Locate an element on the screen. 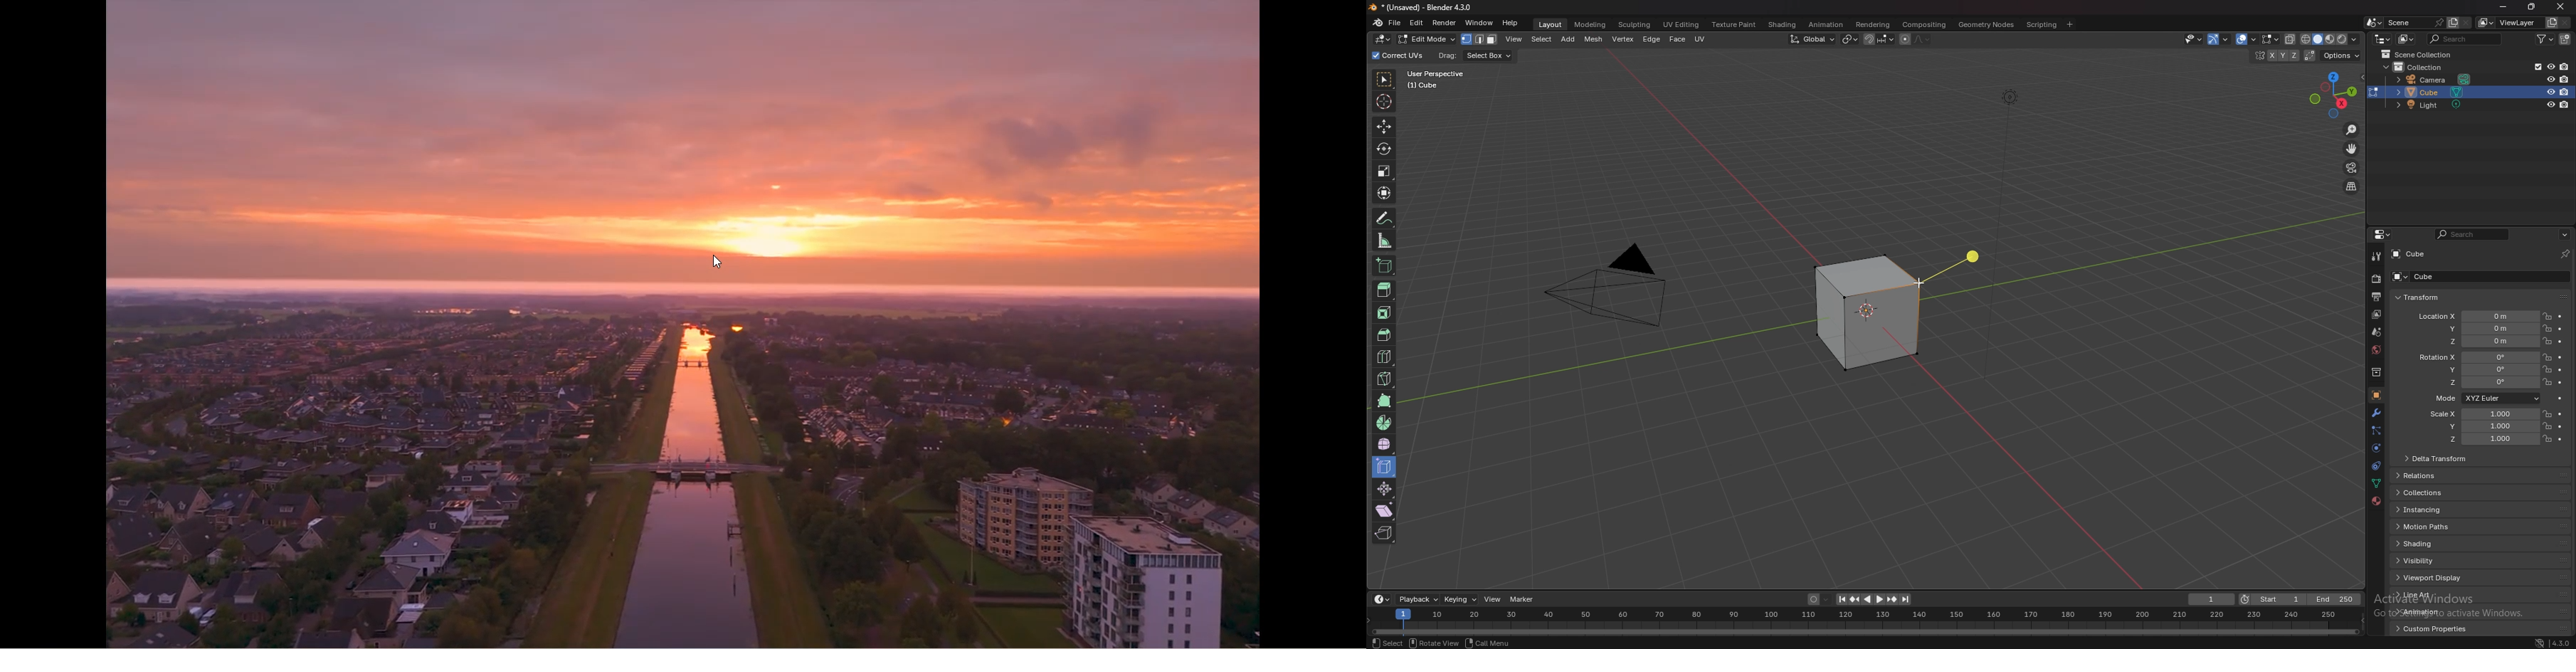 Image resolution: width=2576 pixels, height=672 pixels. proportional editing object is located at coordinates (1906, 40).